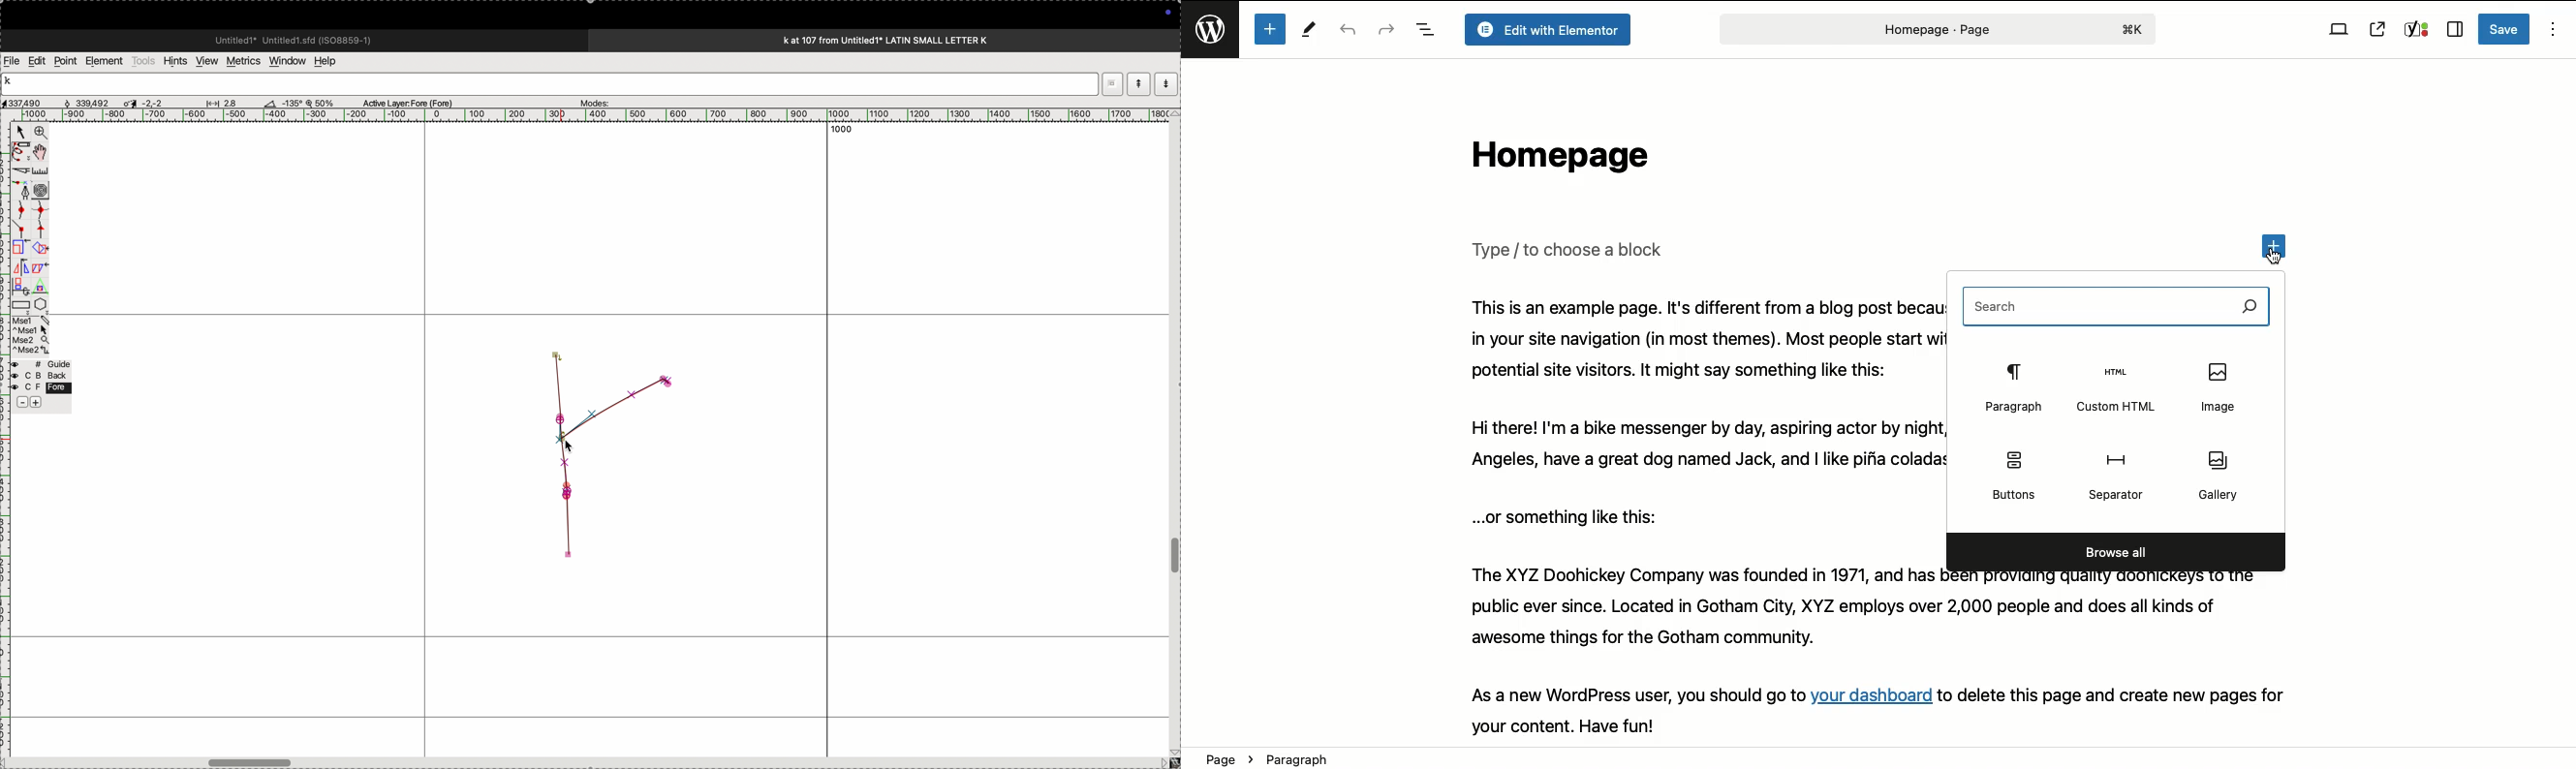 The width and height of the screenshot is (2576, 784). Describe the element at coordinates (1386, 28) in the screenshot. I see `Redo` at that location.